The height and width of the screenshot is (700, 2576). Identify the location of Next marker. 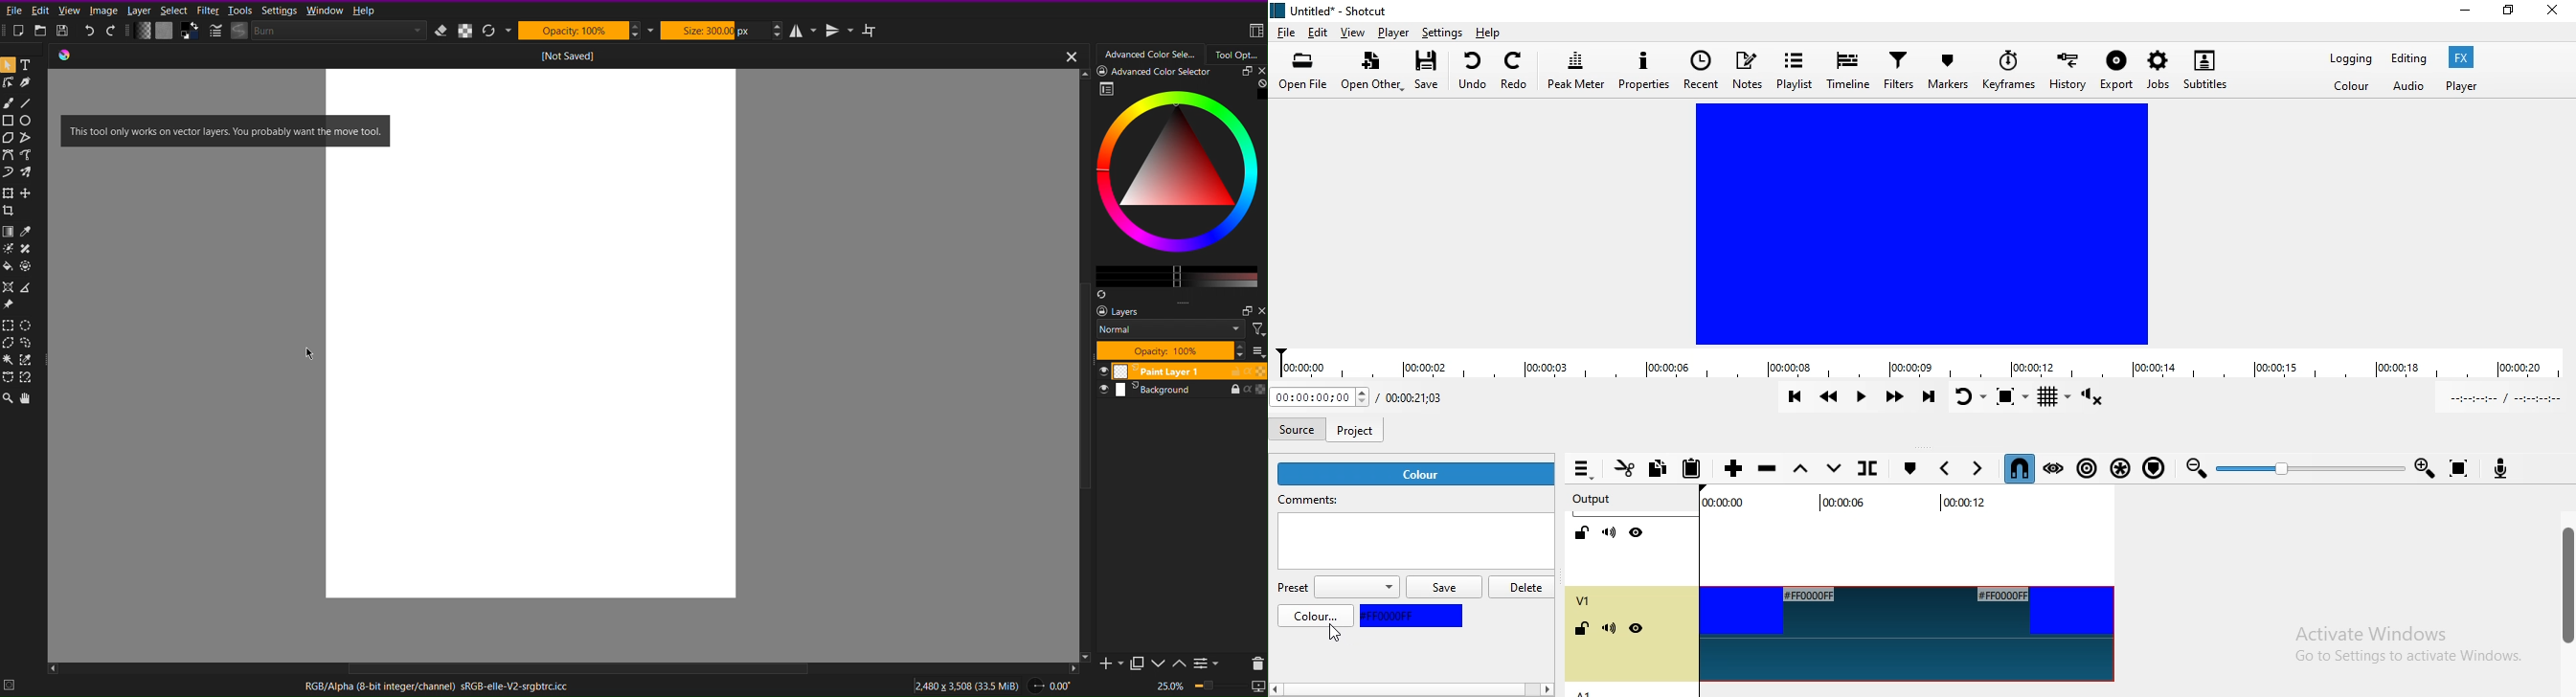
(1978, 467).